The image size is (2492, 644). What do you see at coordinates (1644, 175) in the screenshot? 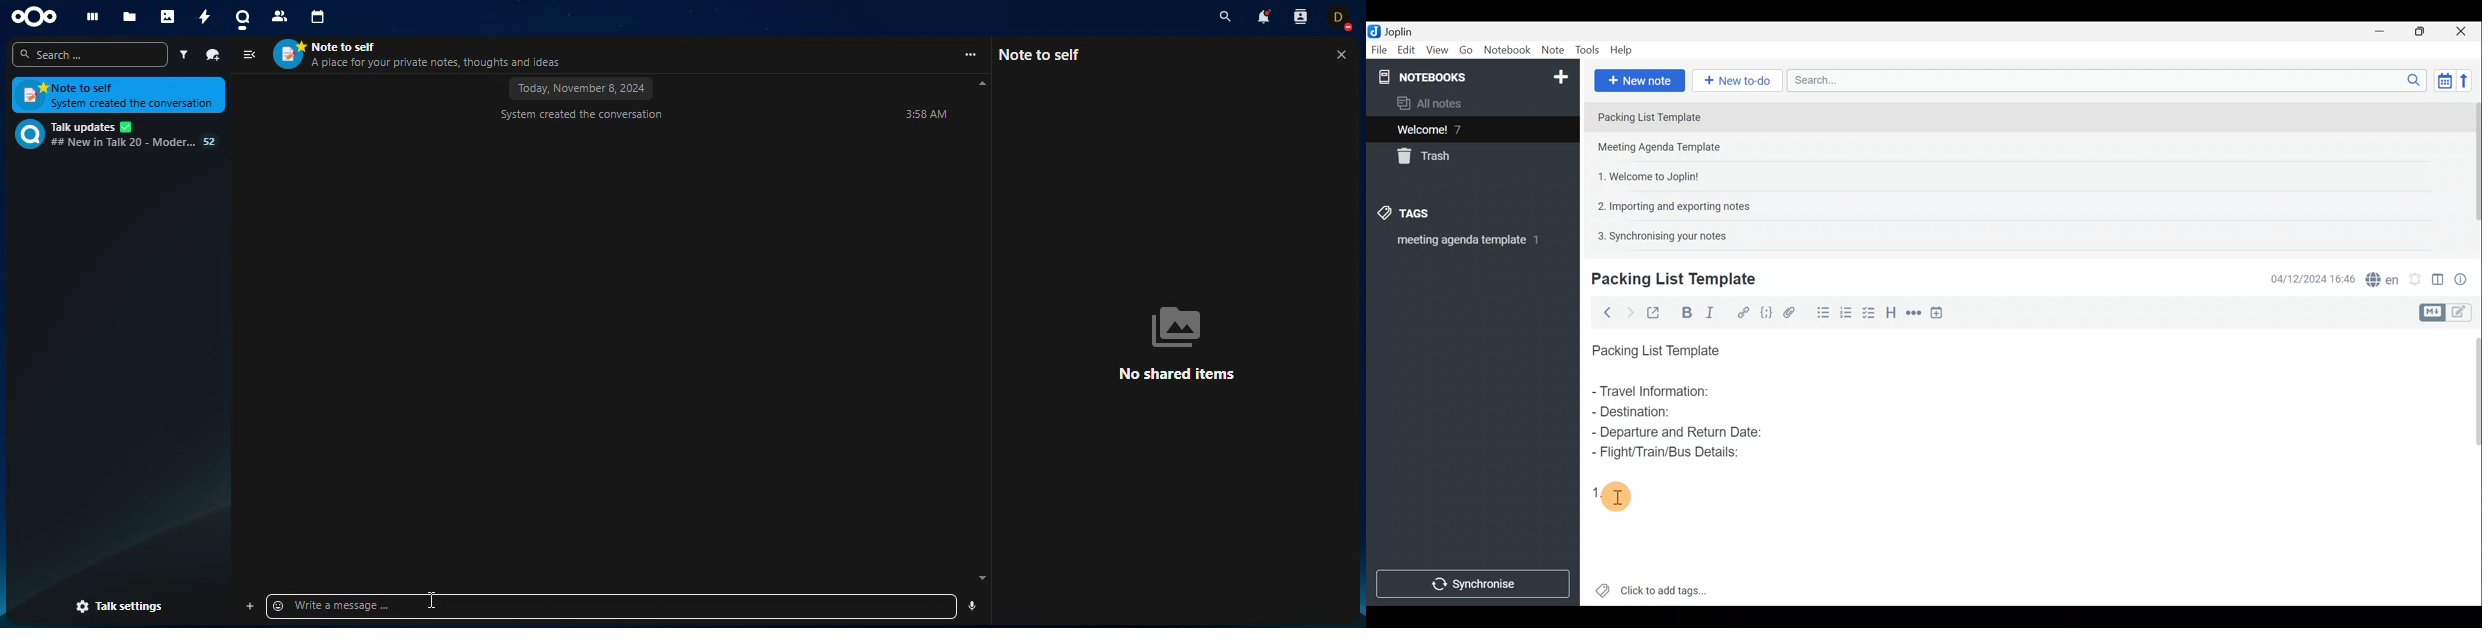
I see `Note 3` at bounding box center [1644, 175].